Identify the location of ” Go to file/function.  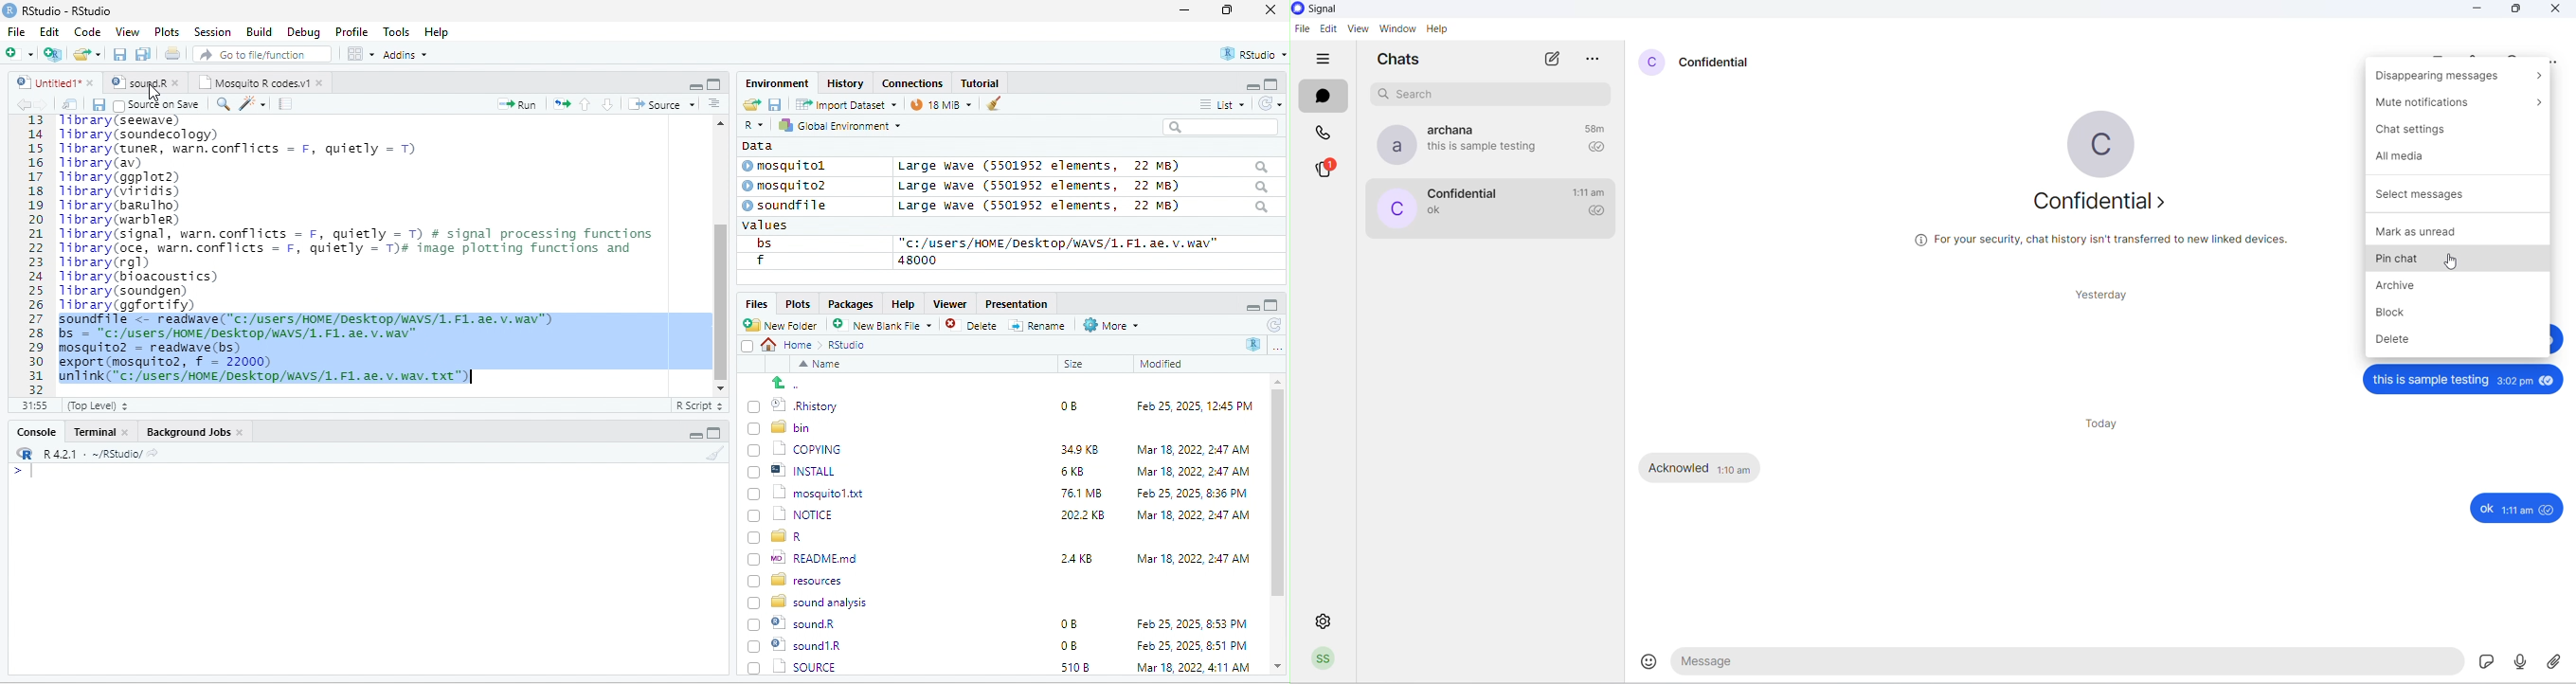
(263, 56).